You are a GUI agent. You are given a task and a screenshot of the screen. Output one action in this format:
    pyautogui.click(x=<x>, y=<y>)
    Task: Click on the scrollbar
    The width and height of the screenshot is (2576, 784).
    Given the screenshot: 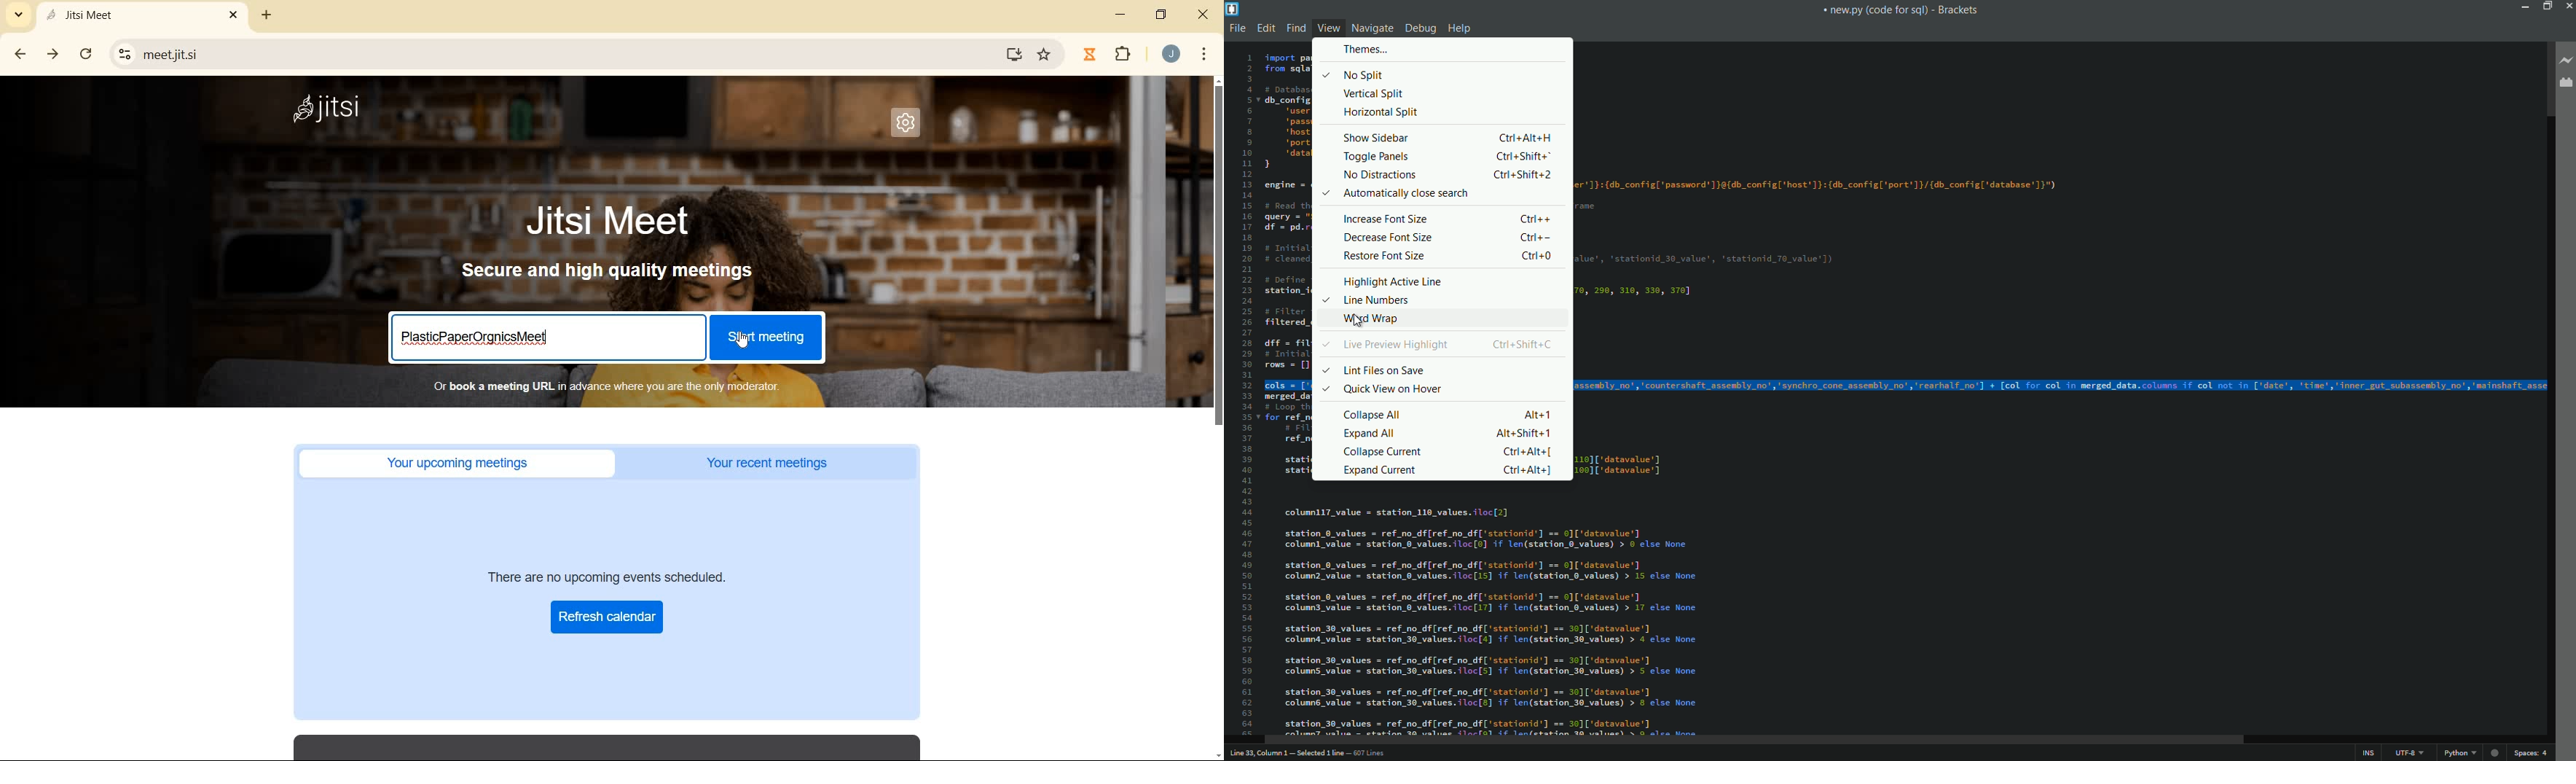 What is the action you would take?
    pyautogui.click(x=1753, y=740)
    